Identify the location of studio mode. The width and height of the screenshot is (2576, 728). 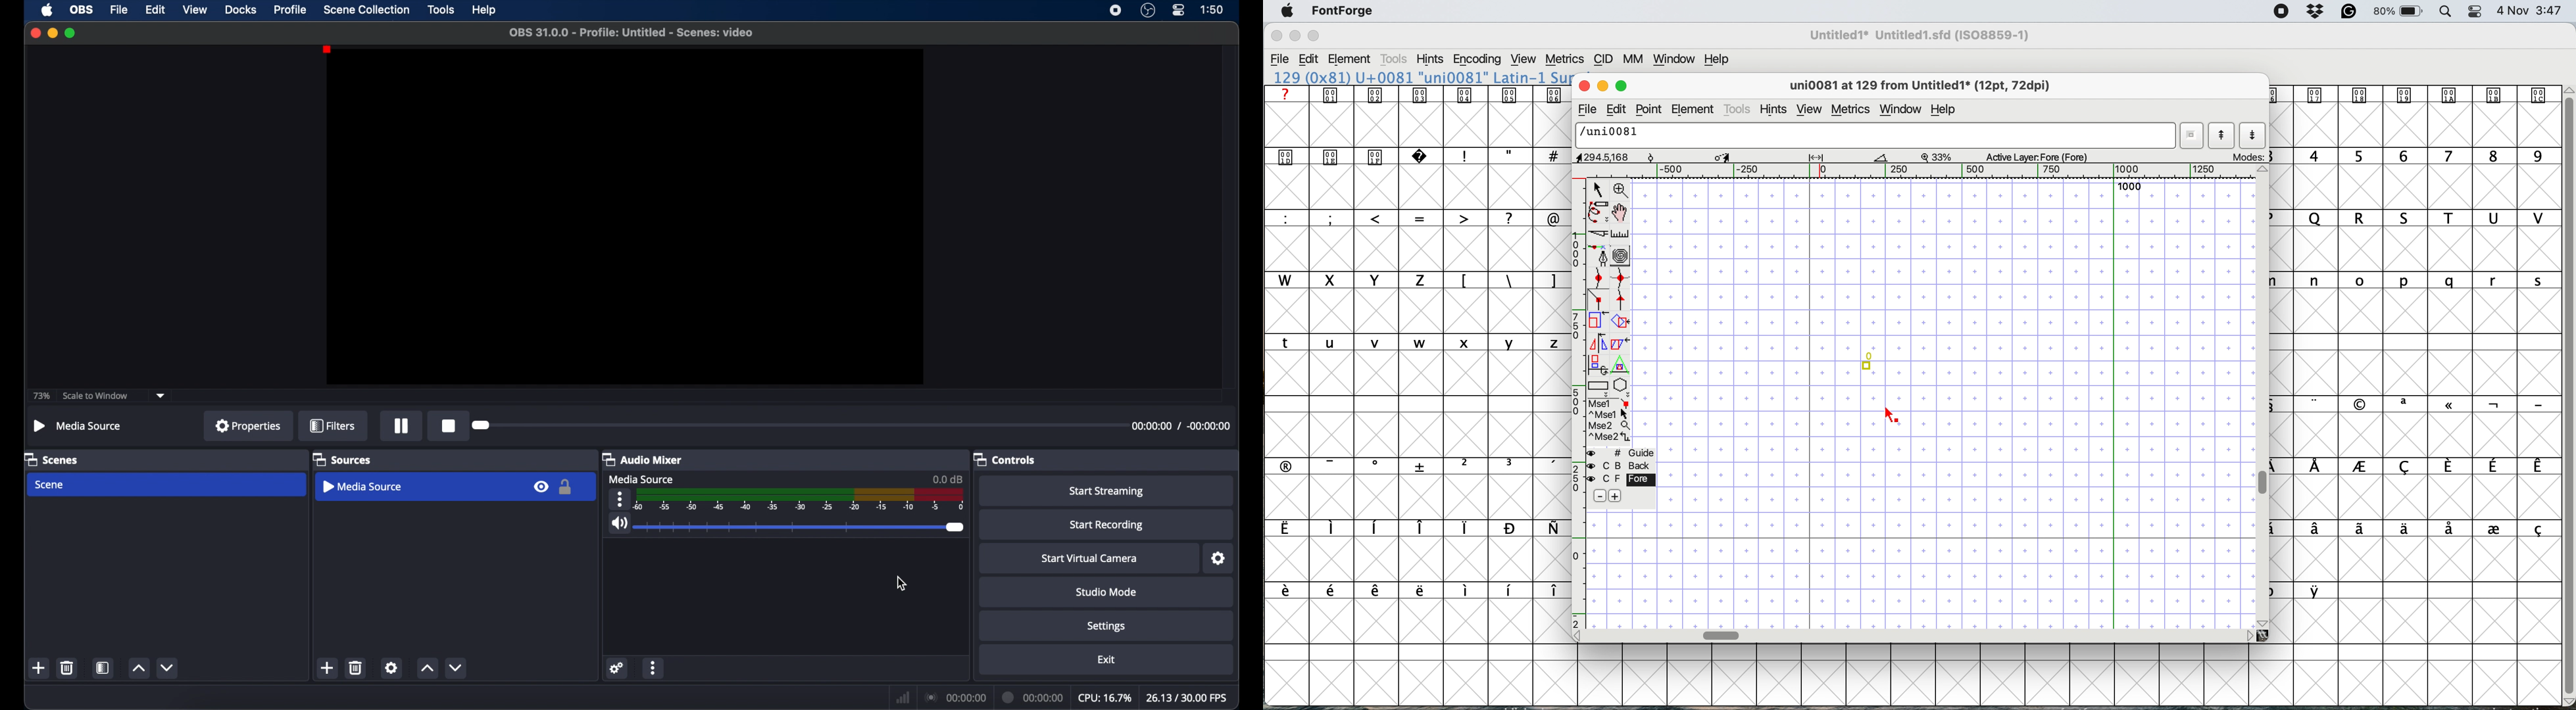
(1108, 592).